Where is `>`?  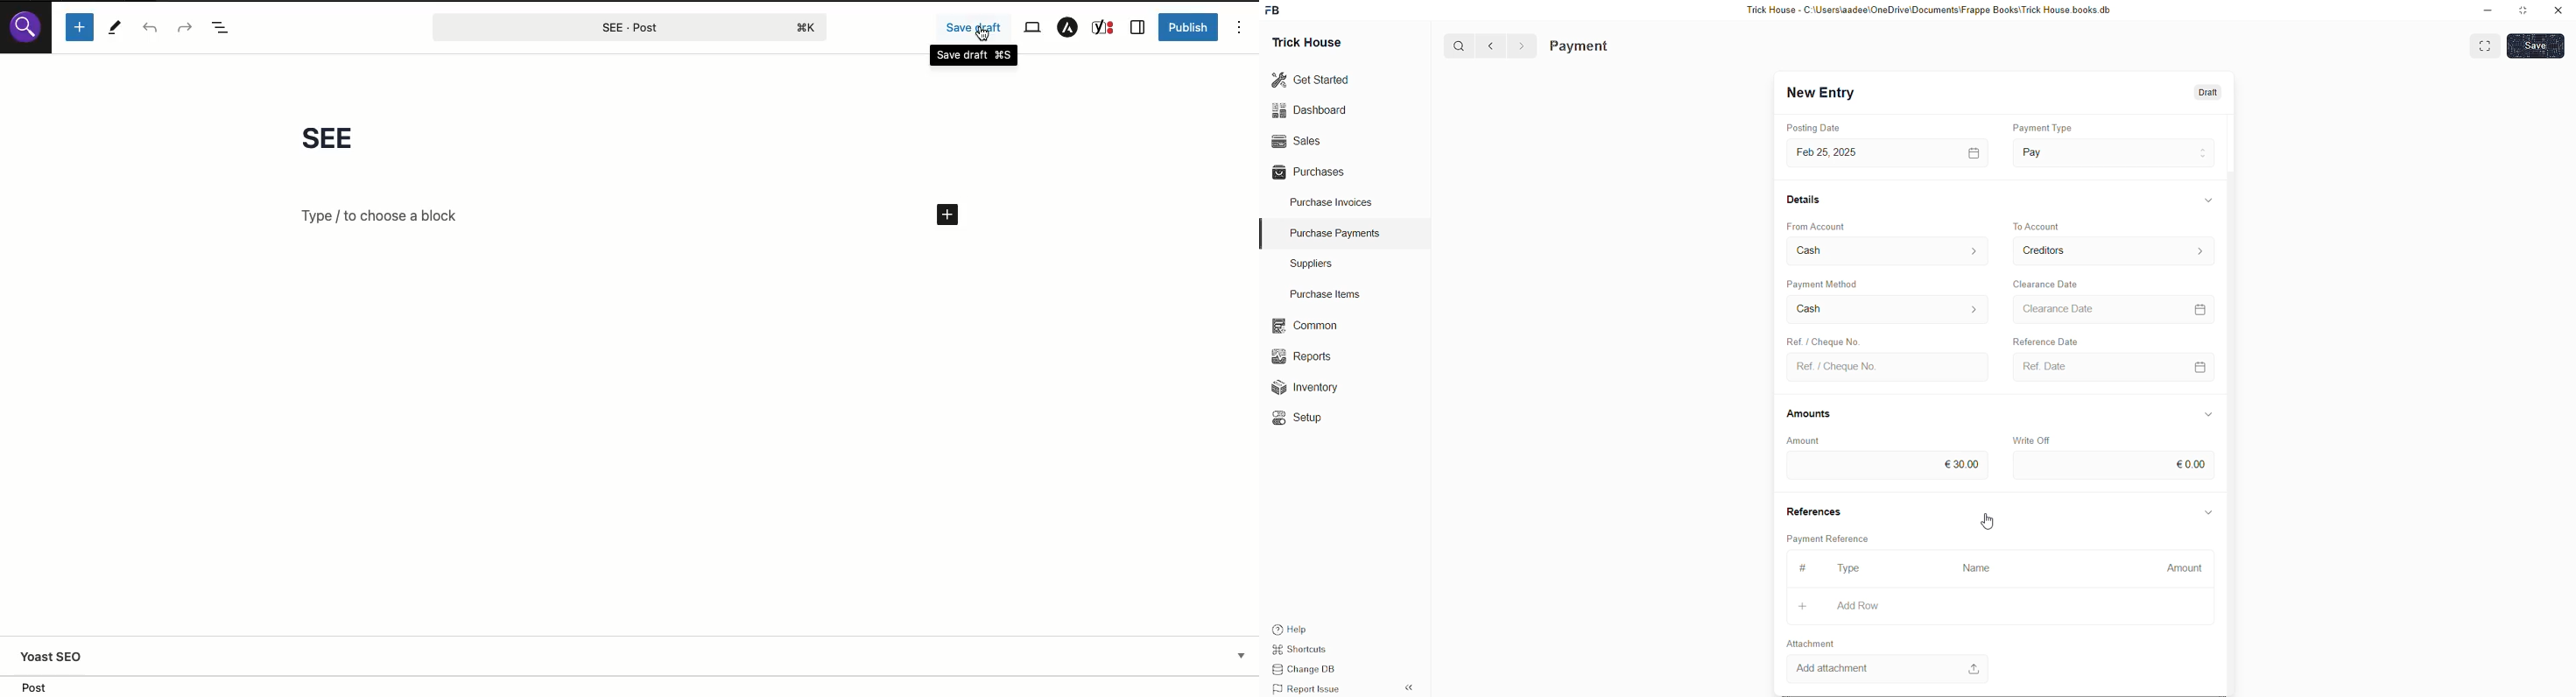 > is located at coordinates (1521, 46).